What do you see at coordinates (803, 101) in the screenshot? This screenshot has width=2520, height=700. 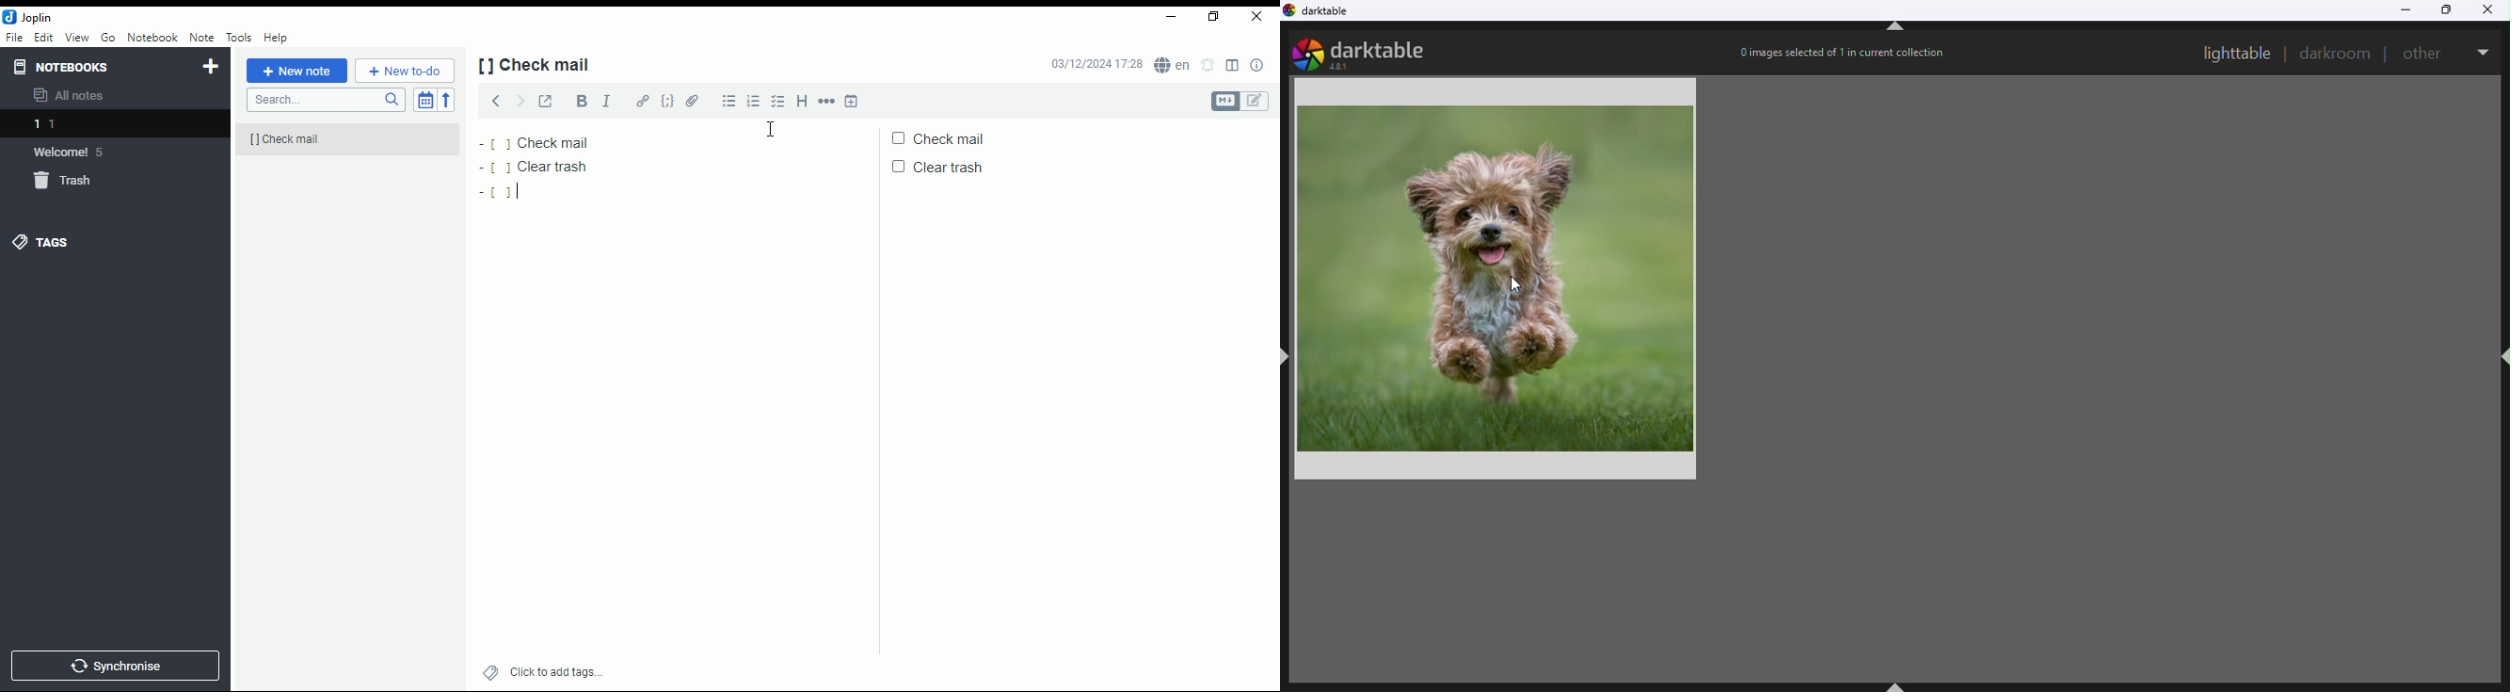 I see `heading` at bounding box center [803, 101].